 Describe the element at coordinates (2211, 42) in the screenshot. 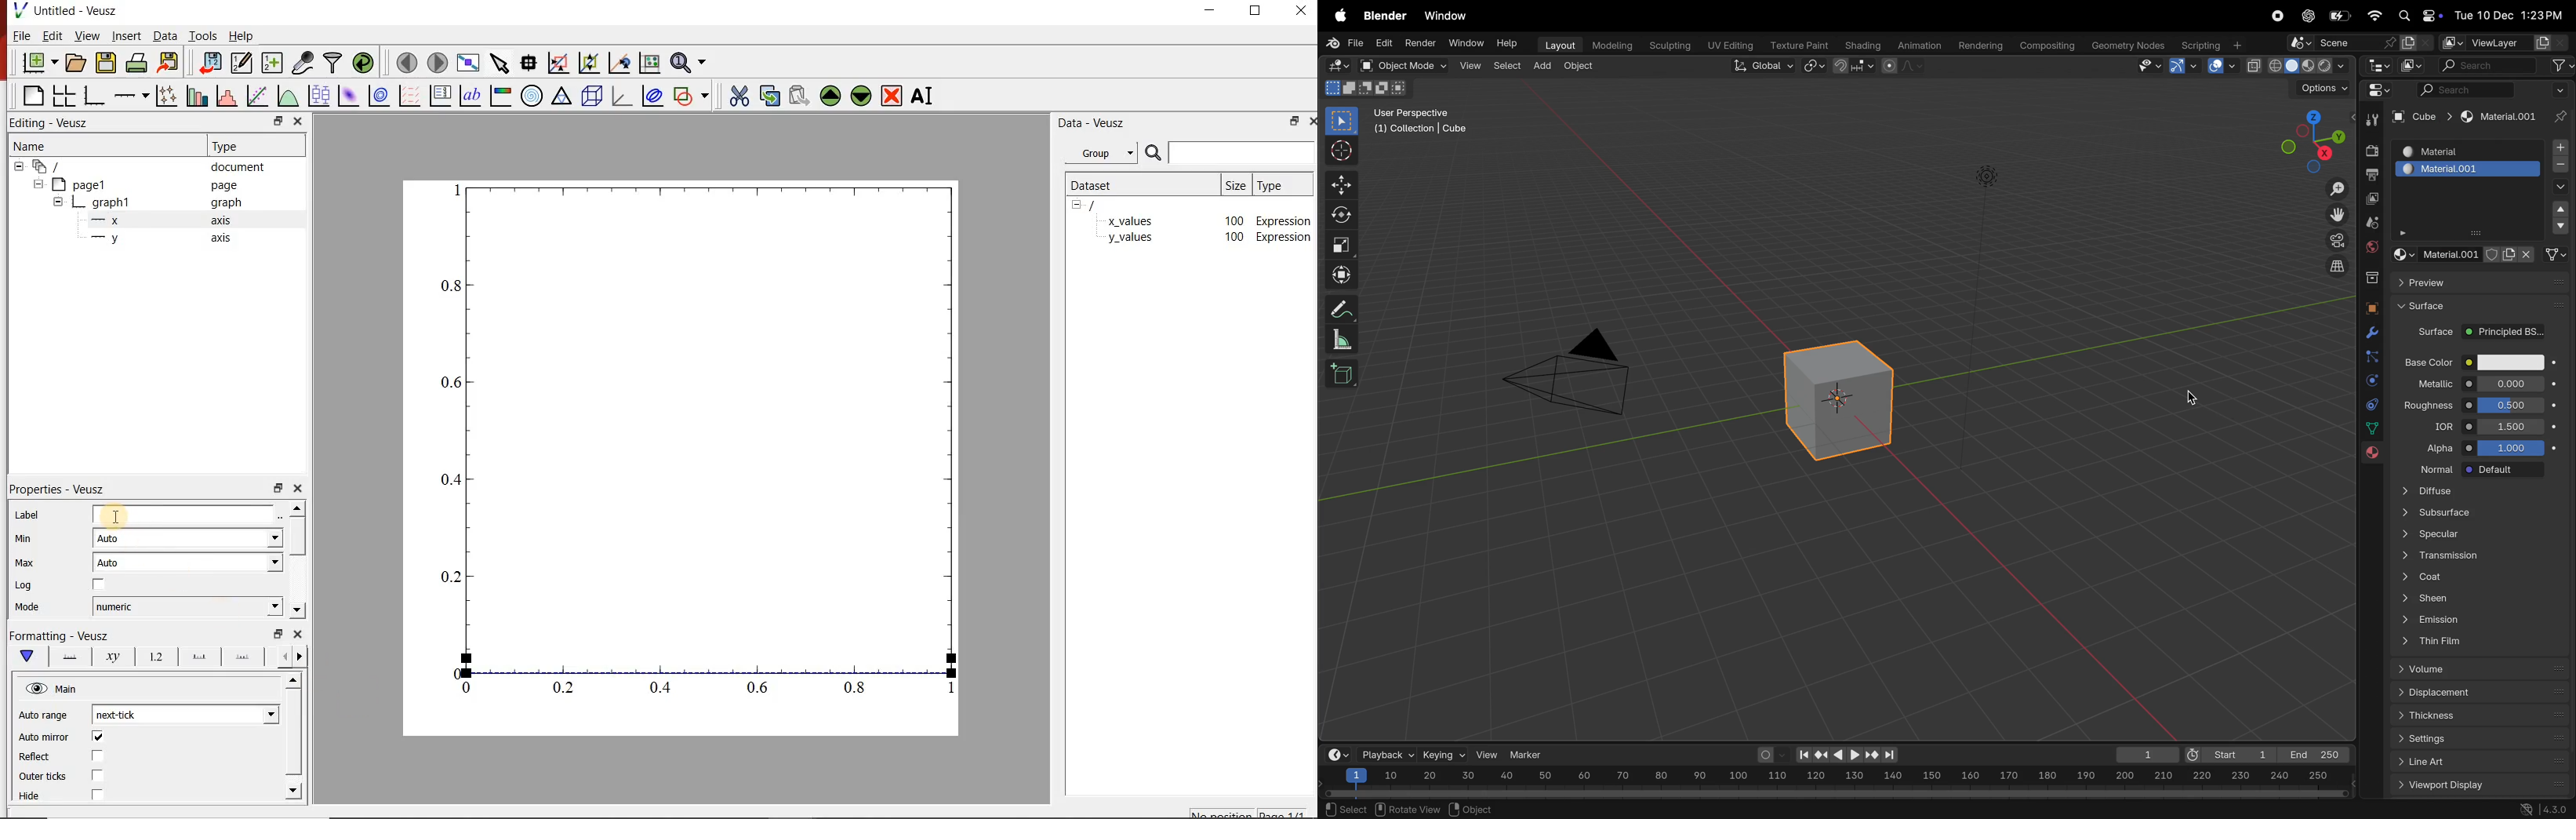

I see `Scripting` at that location.